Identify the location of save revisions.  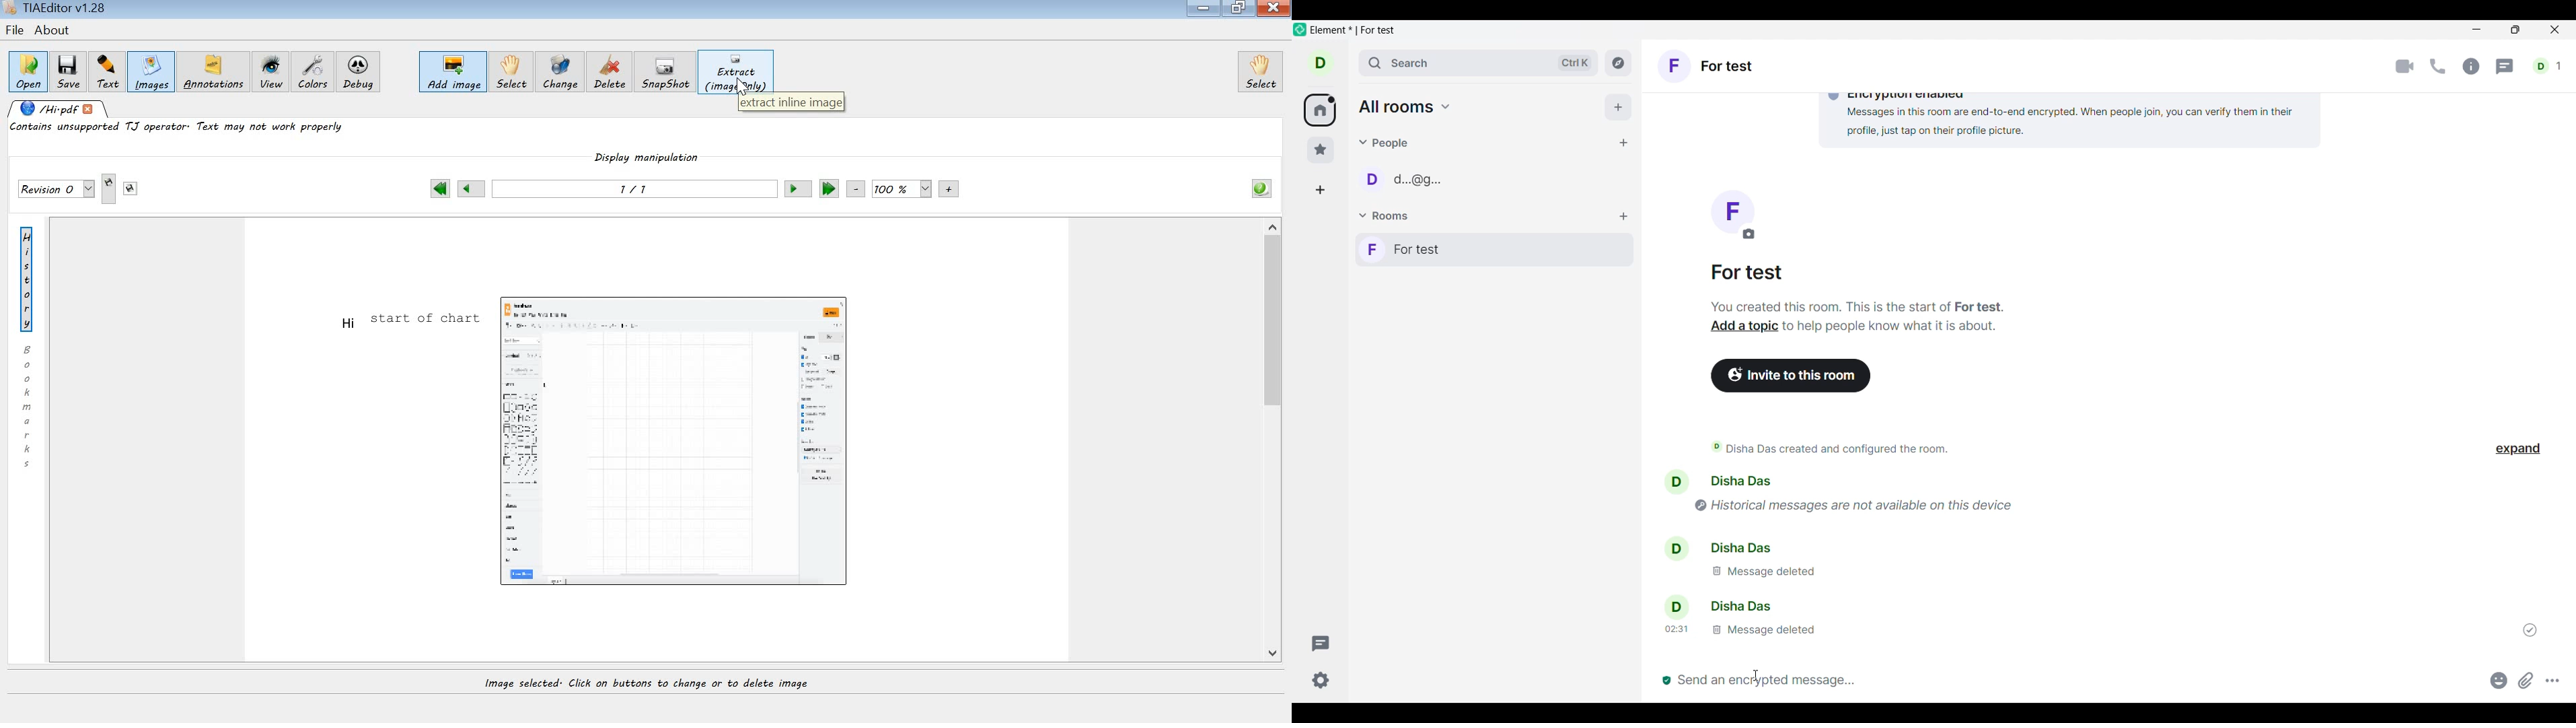
(56, 190).